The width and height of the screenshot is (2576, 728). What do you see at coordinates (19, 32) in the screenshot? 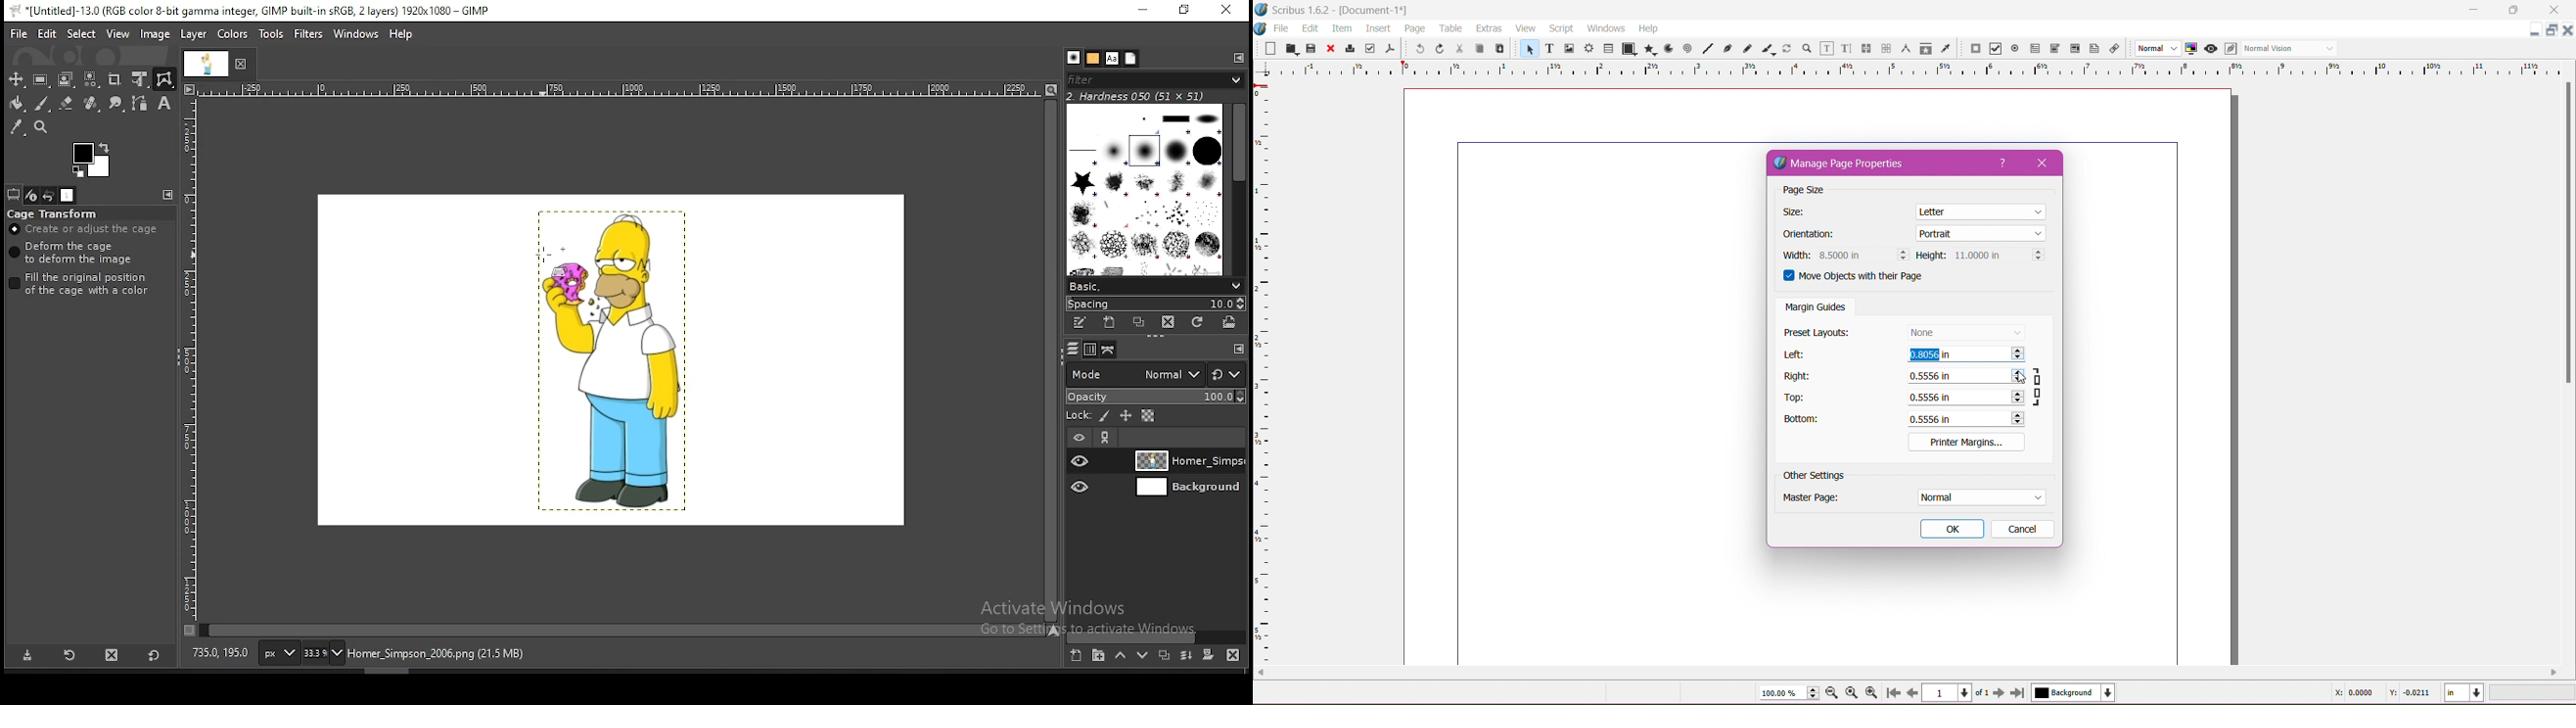
I see `file` at bounding box center [19, 32].